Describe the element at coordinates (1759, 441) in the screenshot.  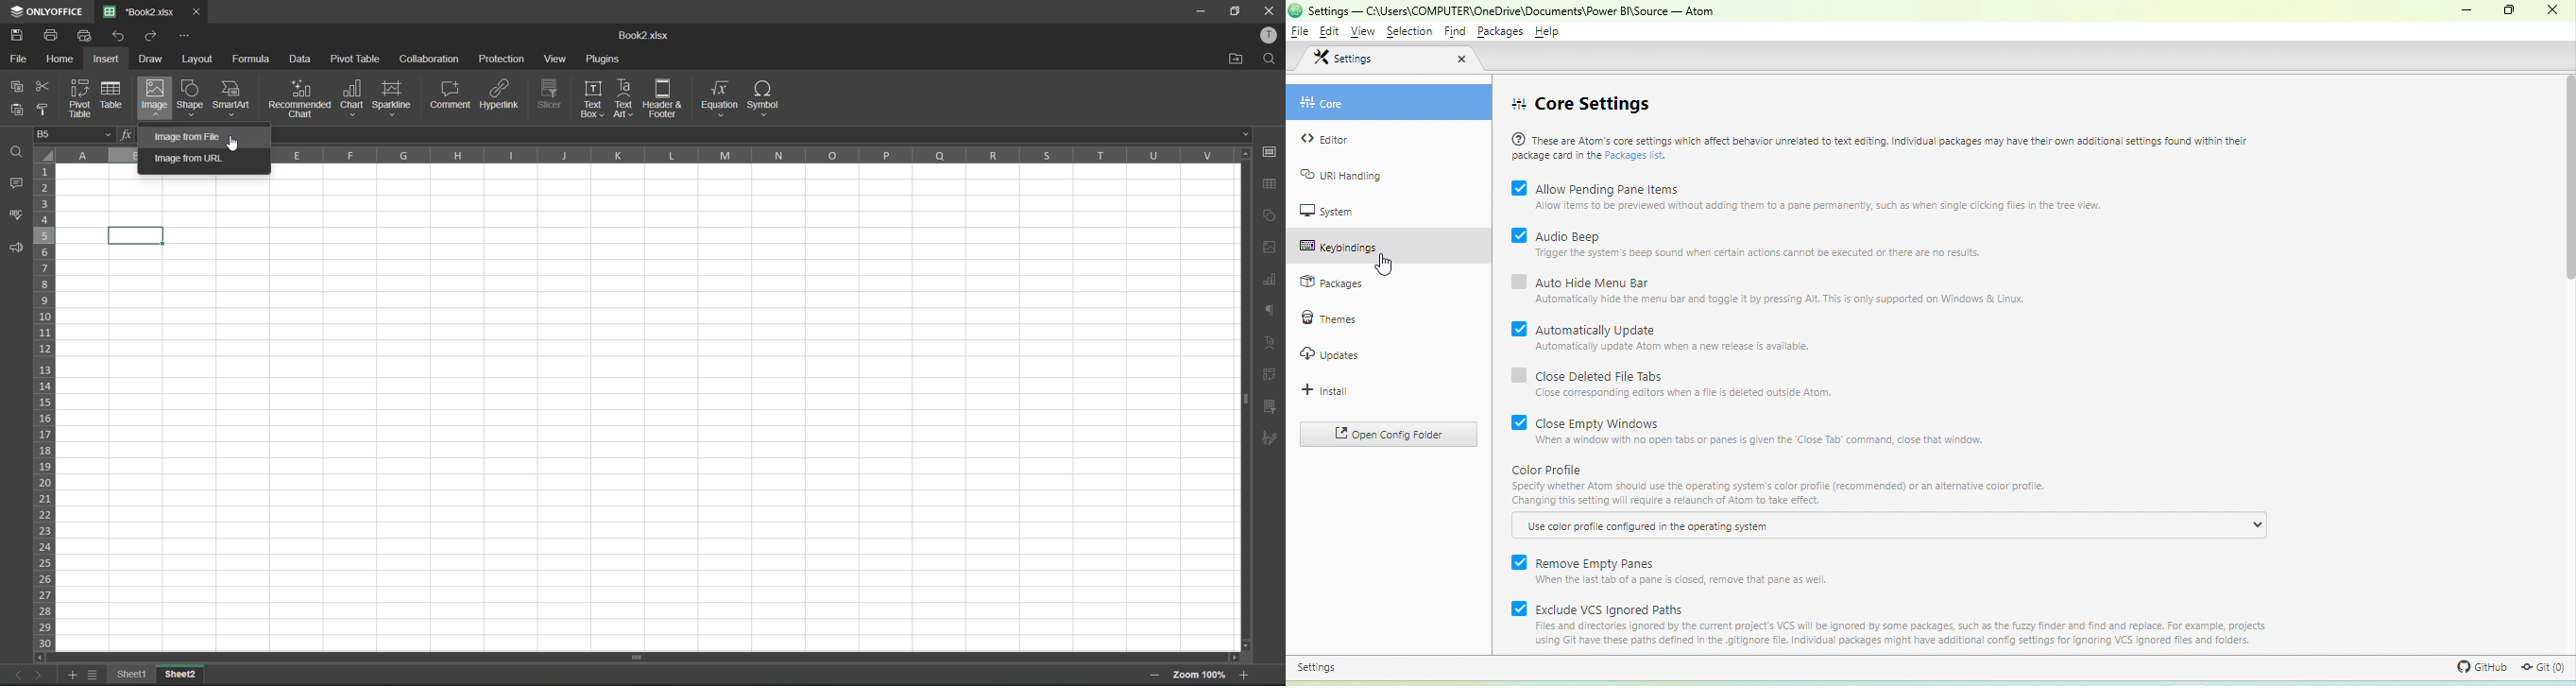
I see `‘When a window with no open tabs or panes is given the ‘Close Tab’ command, close that window.` at that location.